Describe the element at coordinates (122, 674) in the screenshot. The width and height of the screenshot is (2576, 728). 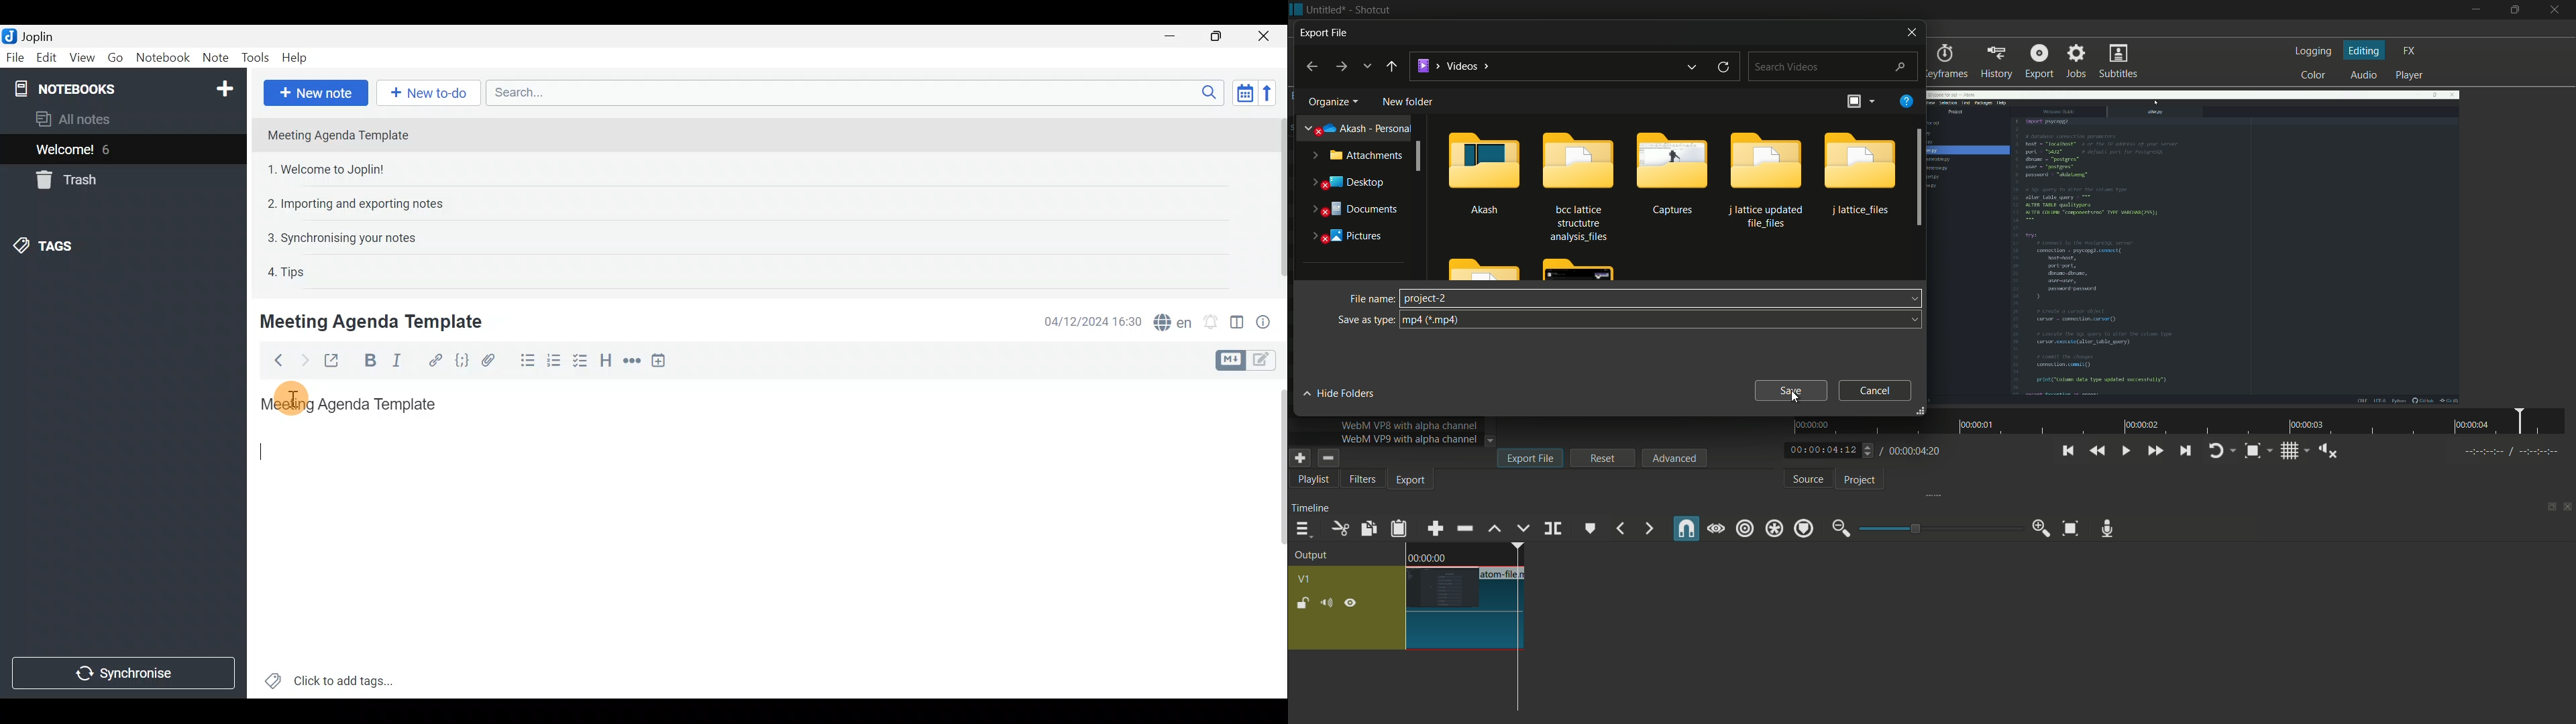
I see `Synchronise` at that location.